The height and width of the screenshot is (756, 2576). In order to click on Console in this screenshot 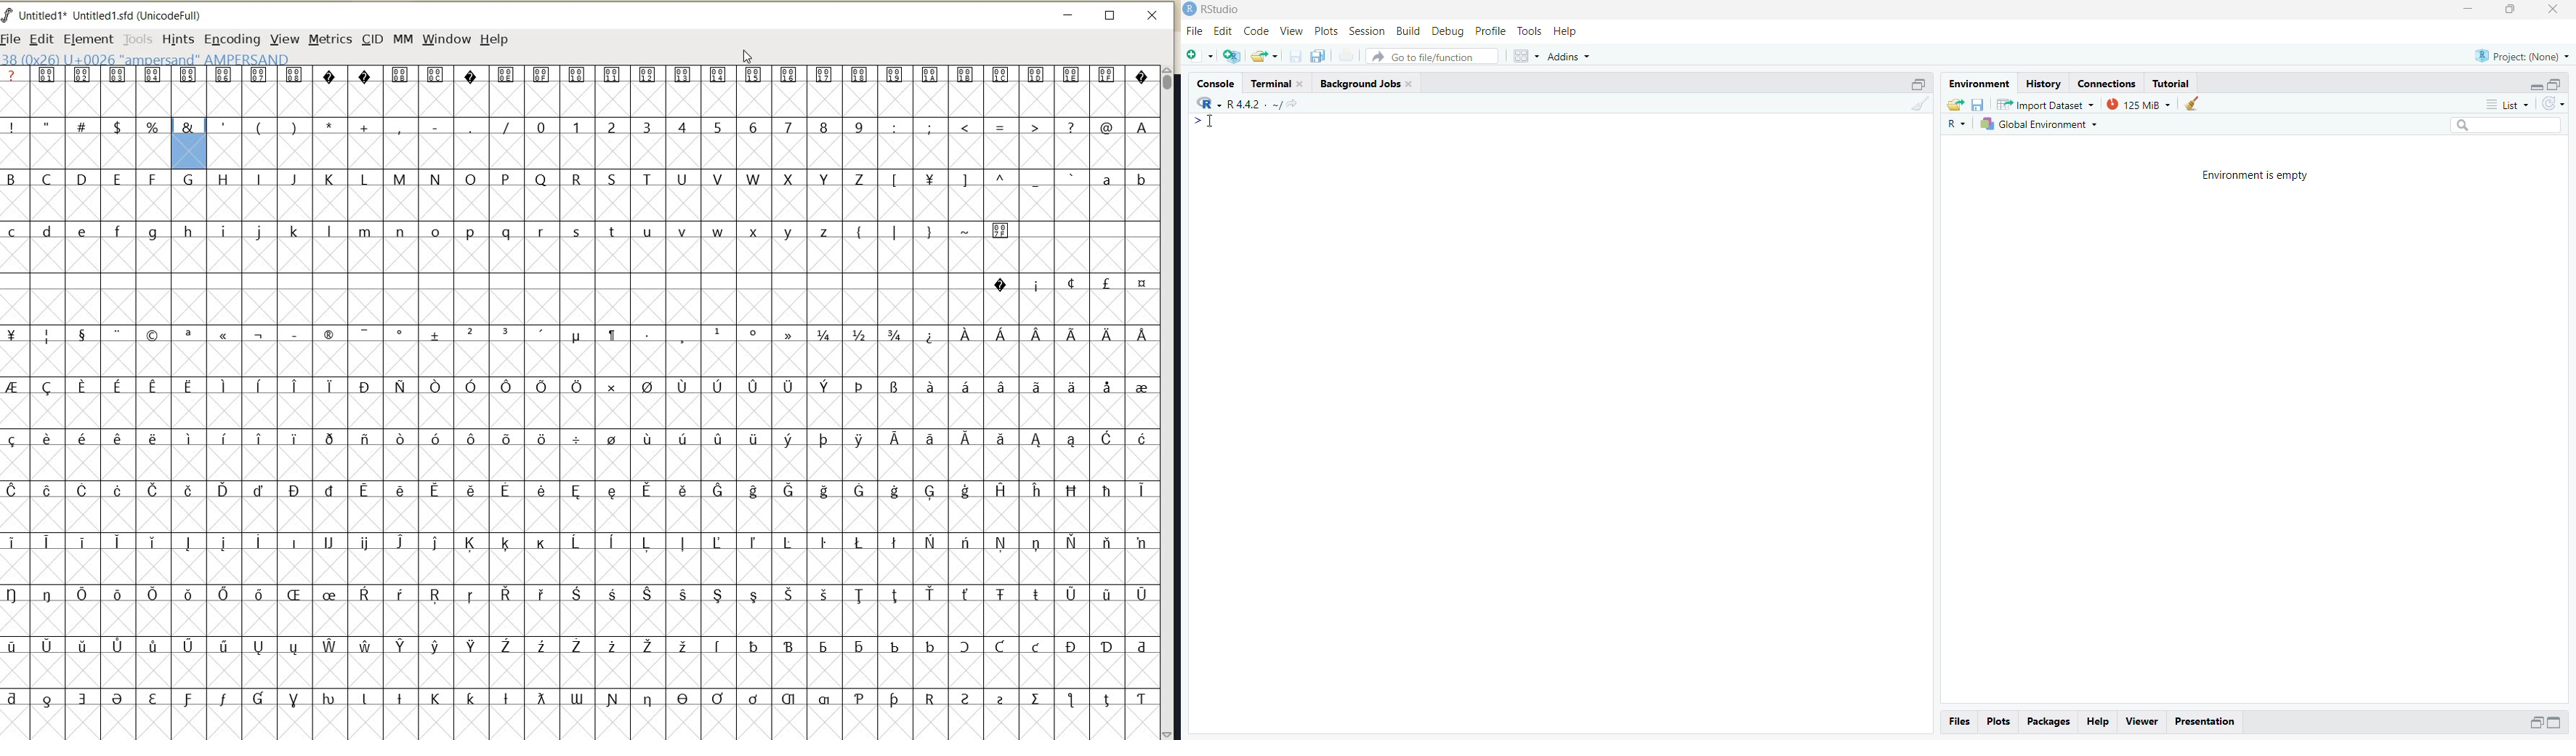, I will do `click(1216, 82)`.